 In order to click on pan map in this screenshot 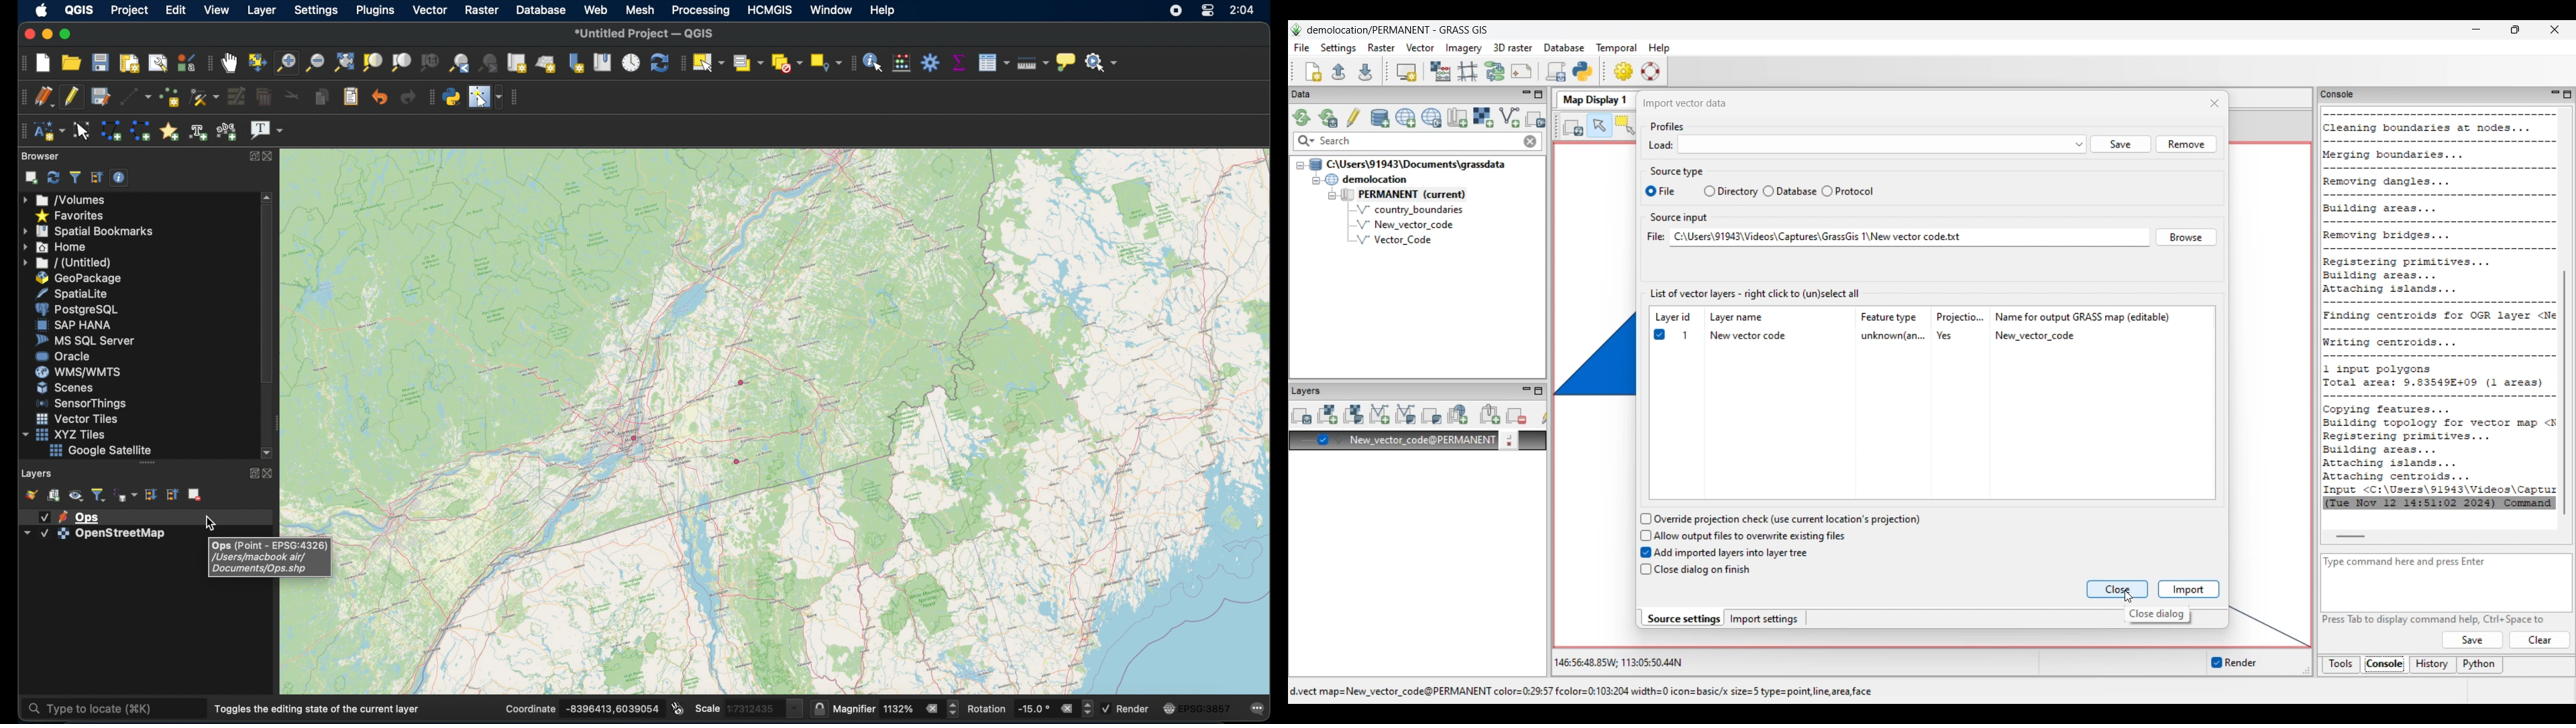, I will do `click(230, 63)`.